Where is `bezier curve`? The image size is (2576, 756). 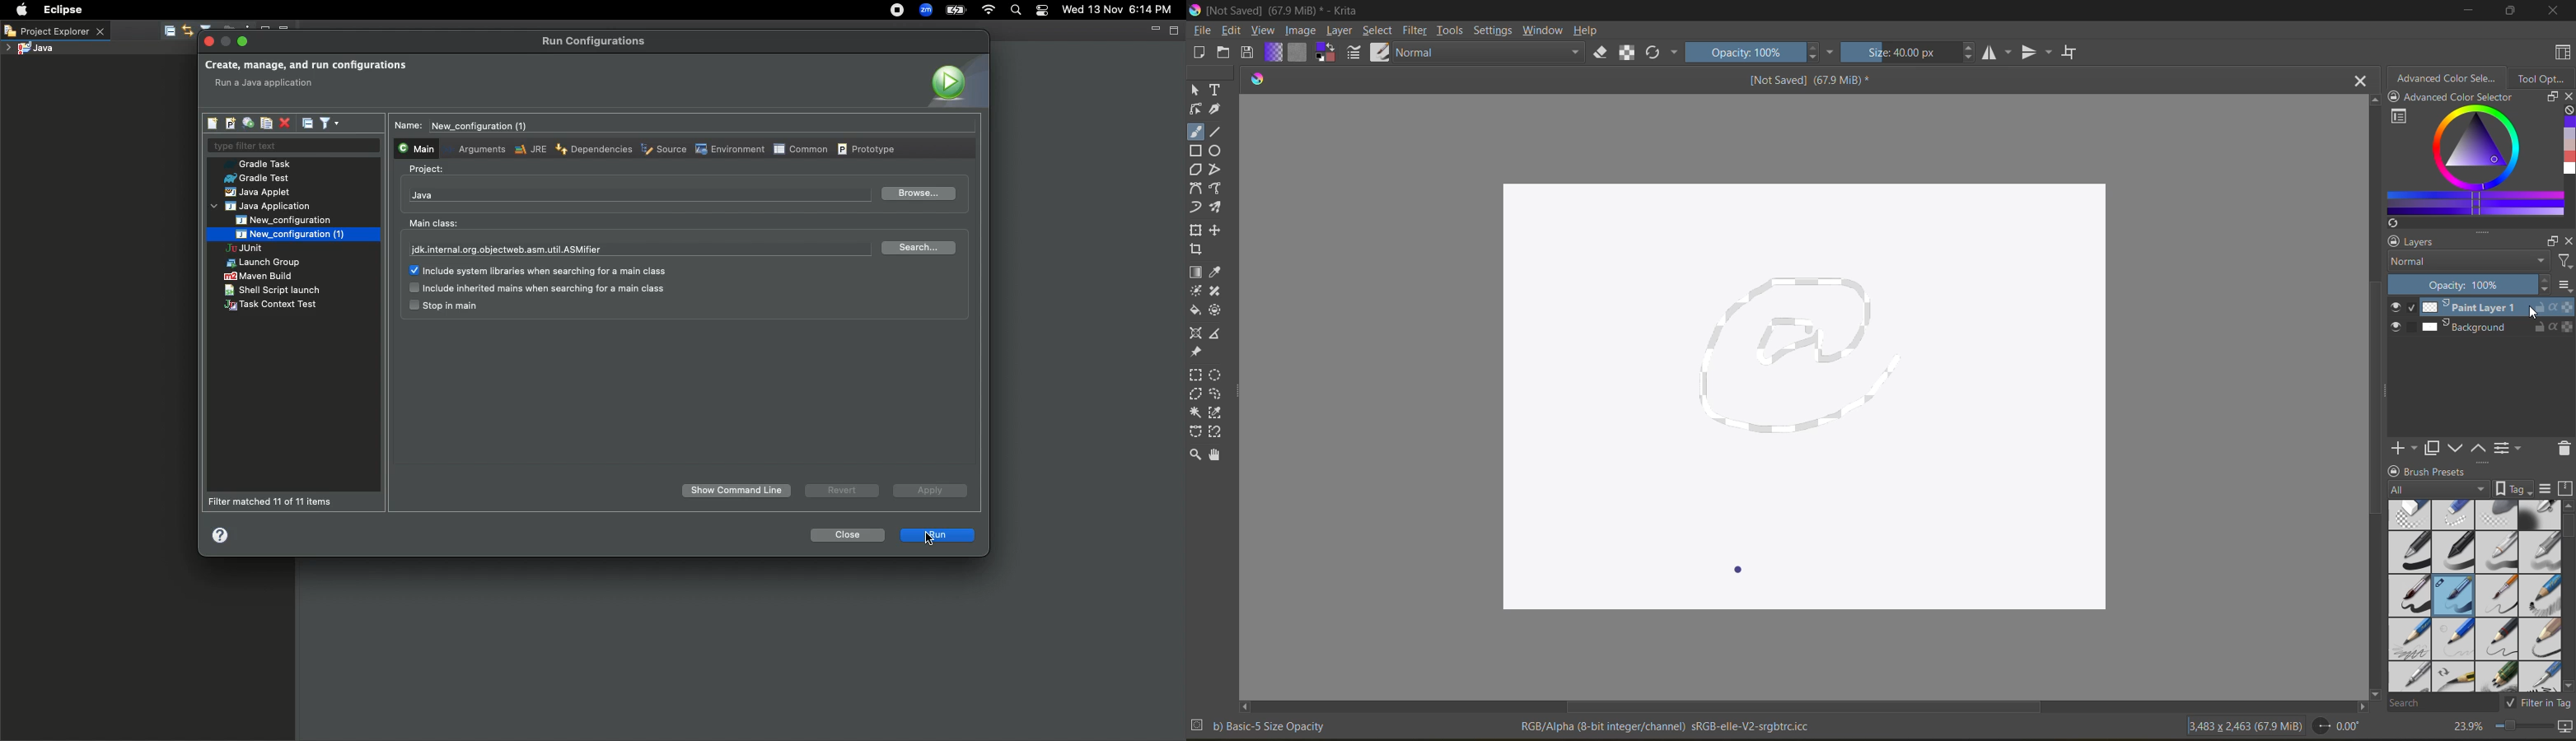 bezier curve is located at coordinates (1195, 188).